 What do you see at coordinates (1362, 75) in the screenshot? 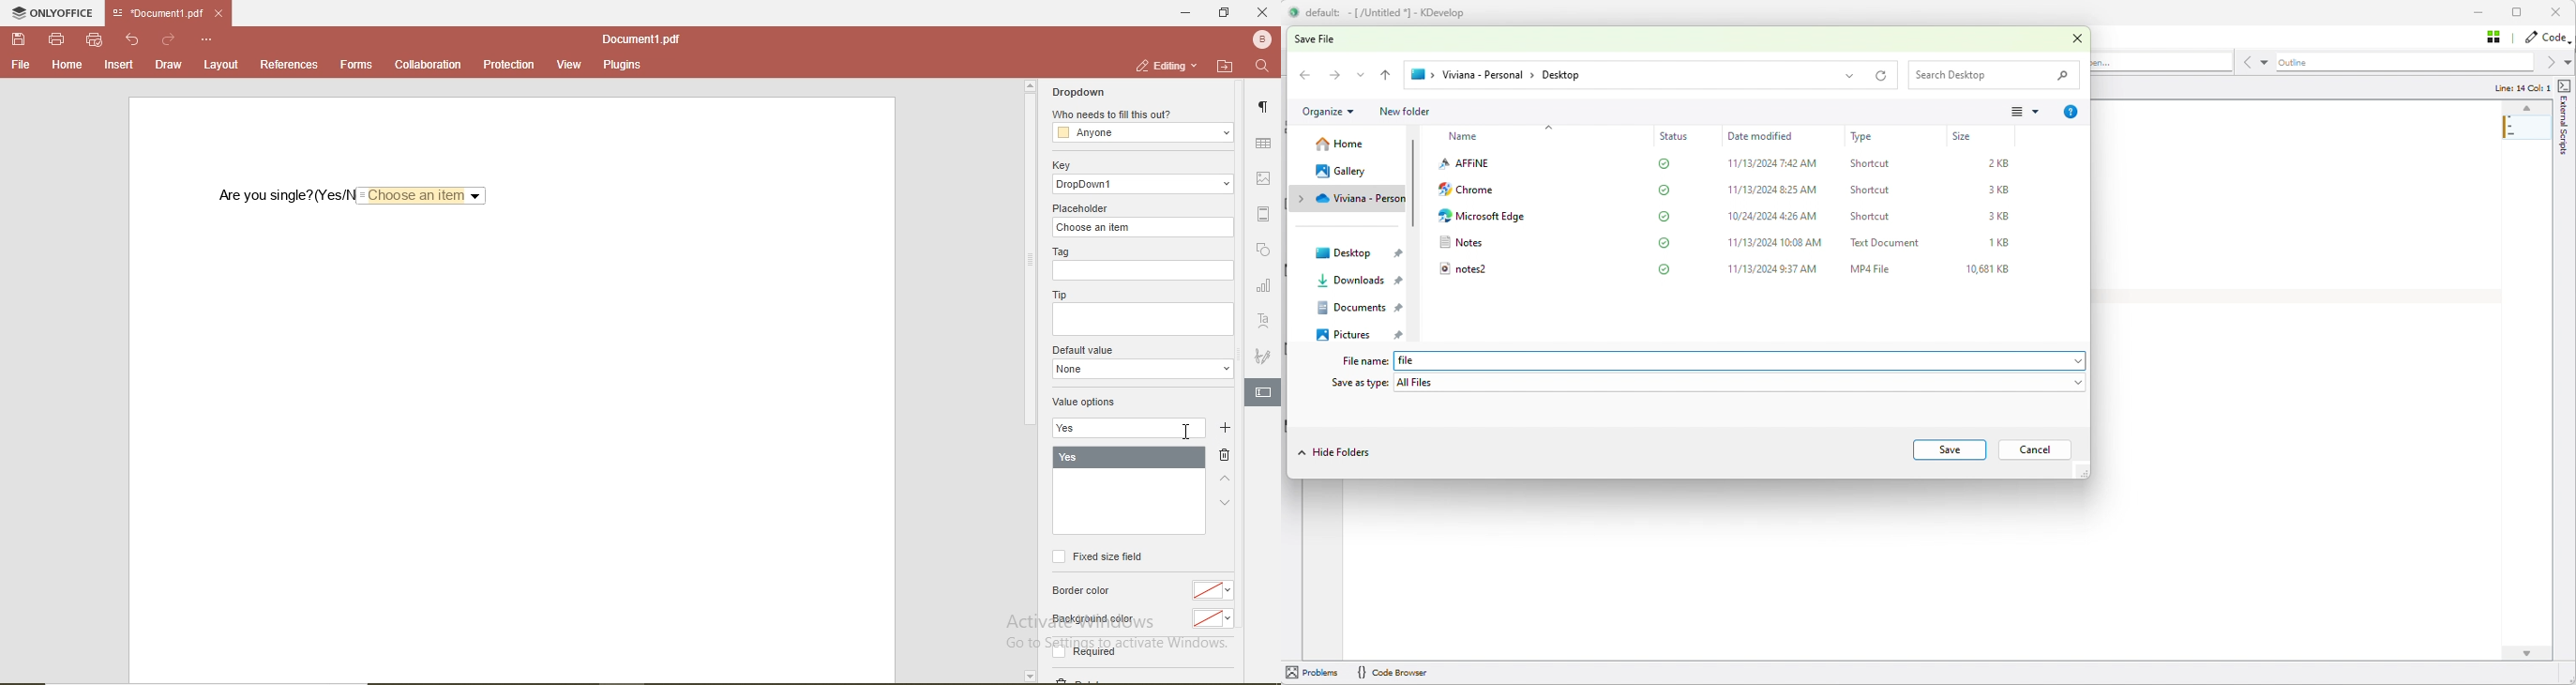
I see `expand` at bounding box center [1362, 75].